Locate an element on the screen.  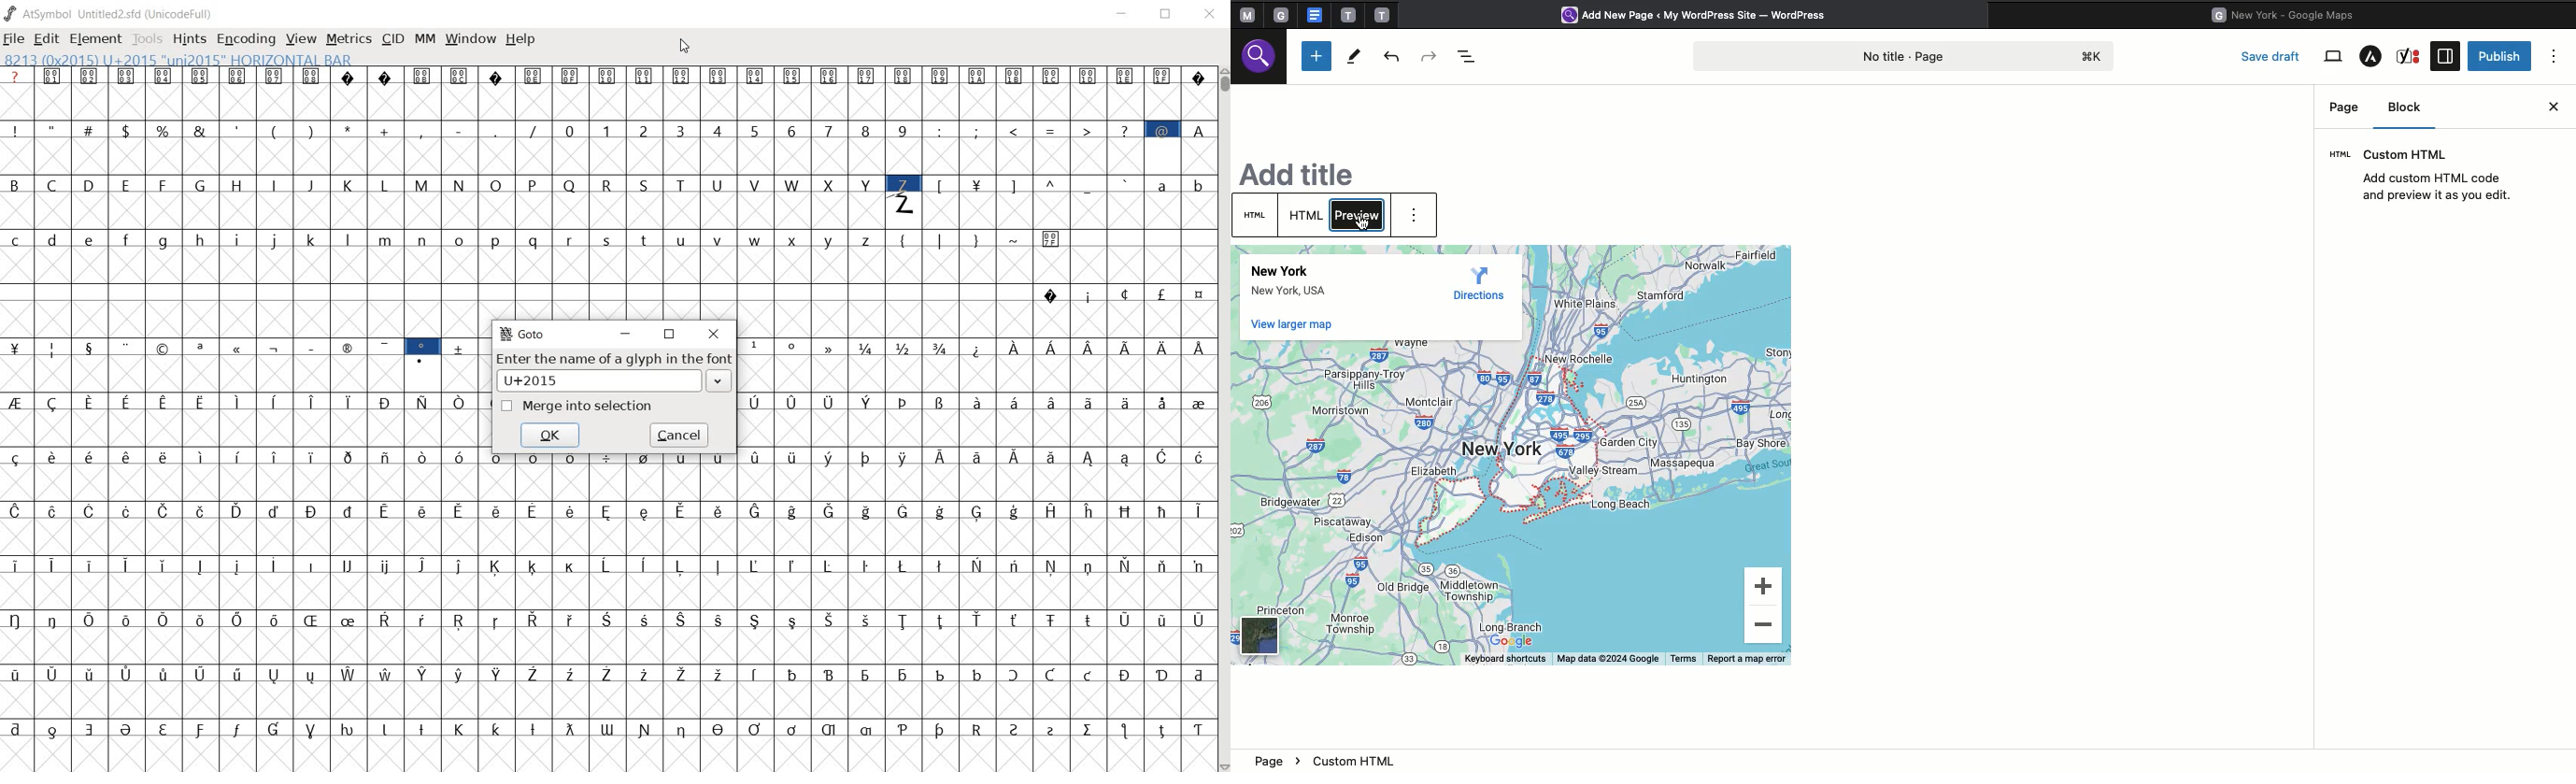
Save draft is located at coordinates (2273, 55).